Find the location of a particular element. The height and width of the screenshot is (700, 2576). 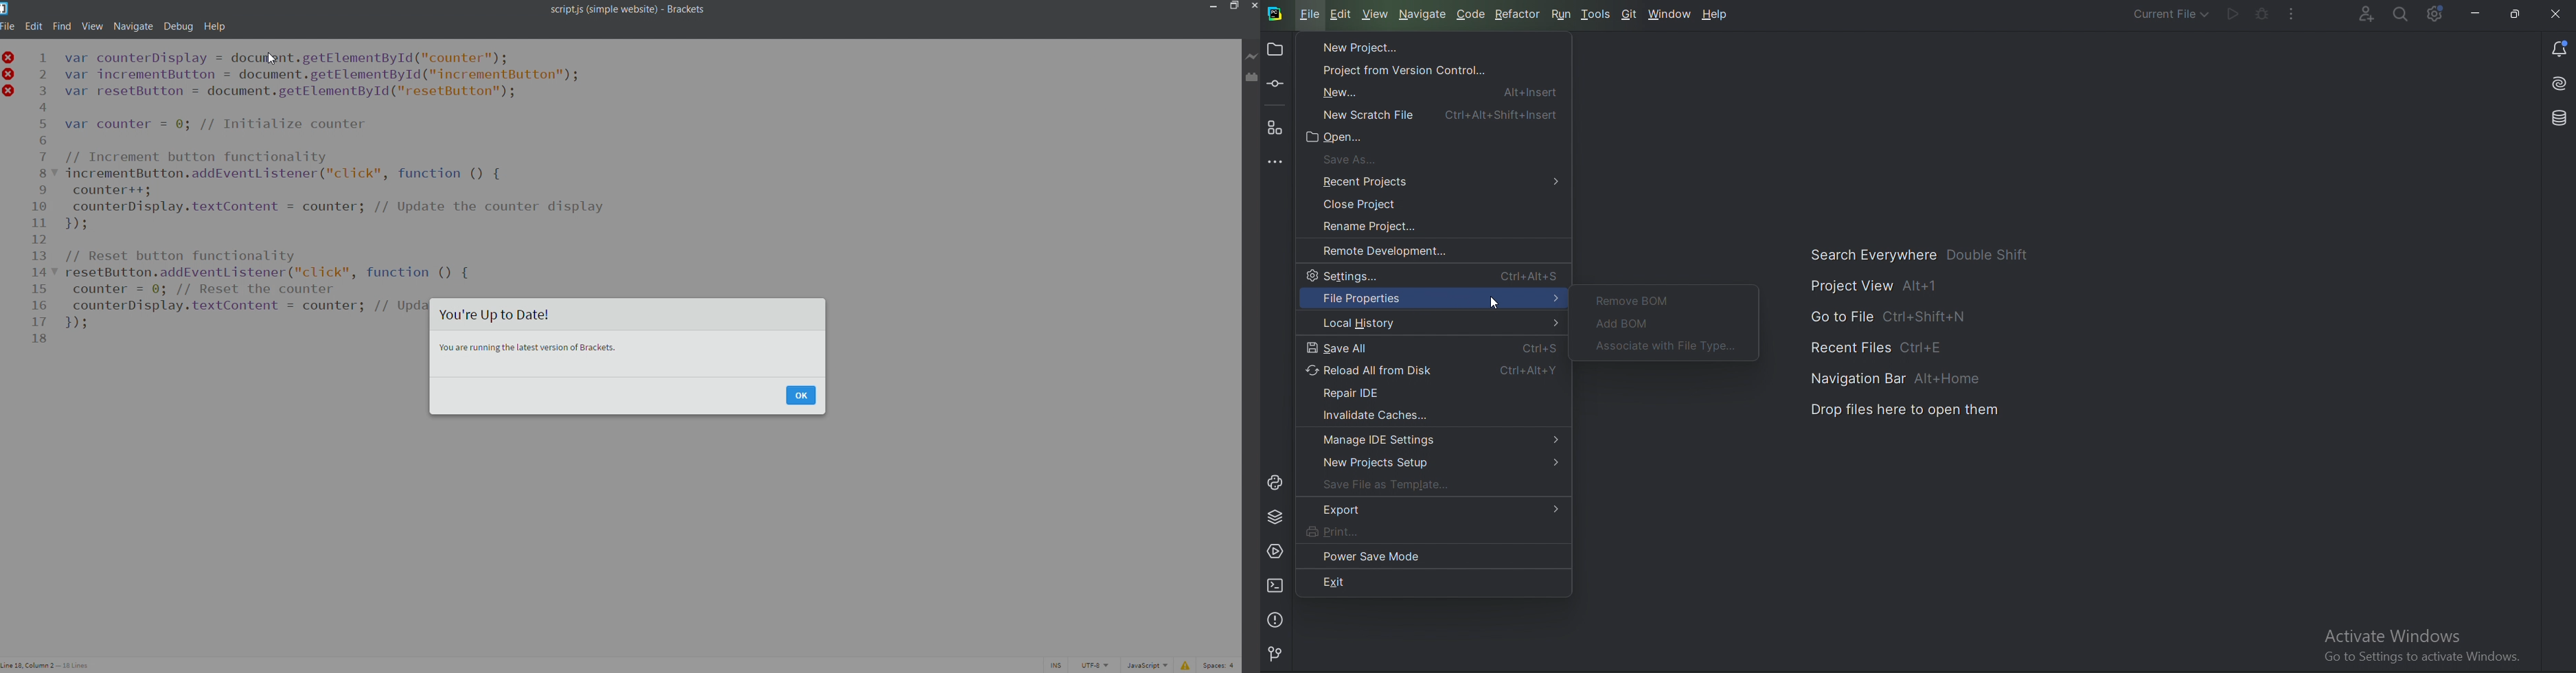

Databse is located at coordinates (2562, 117).